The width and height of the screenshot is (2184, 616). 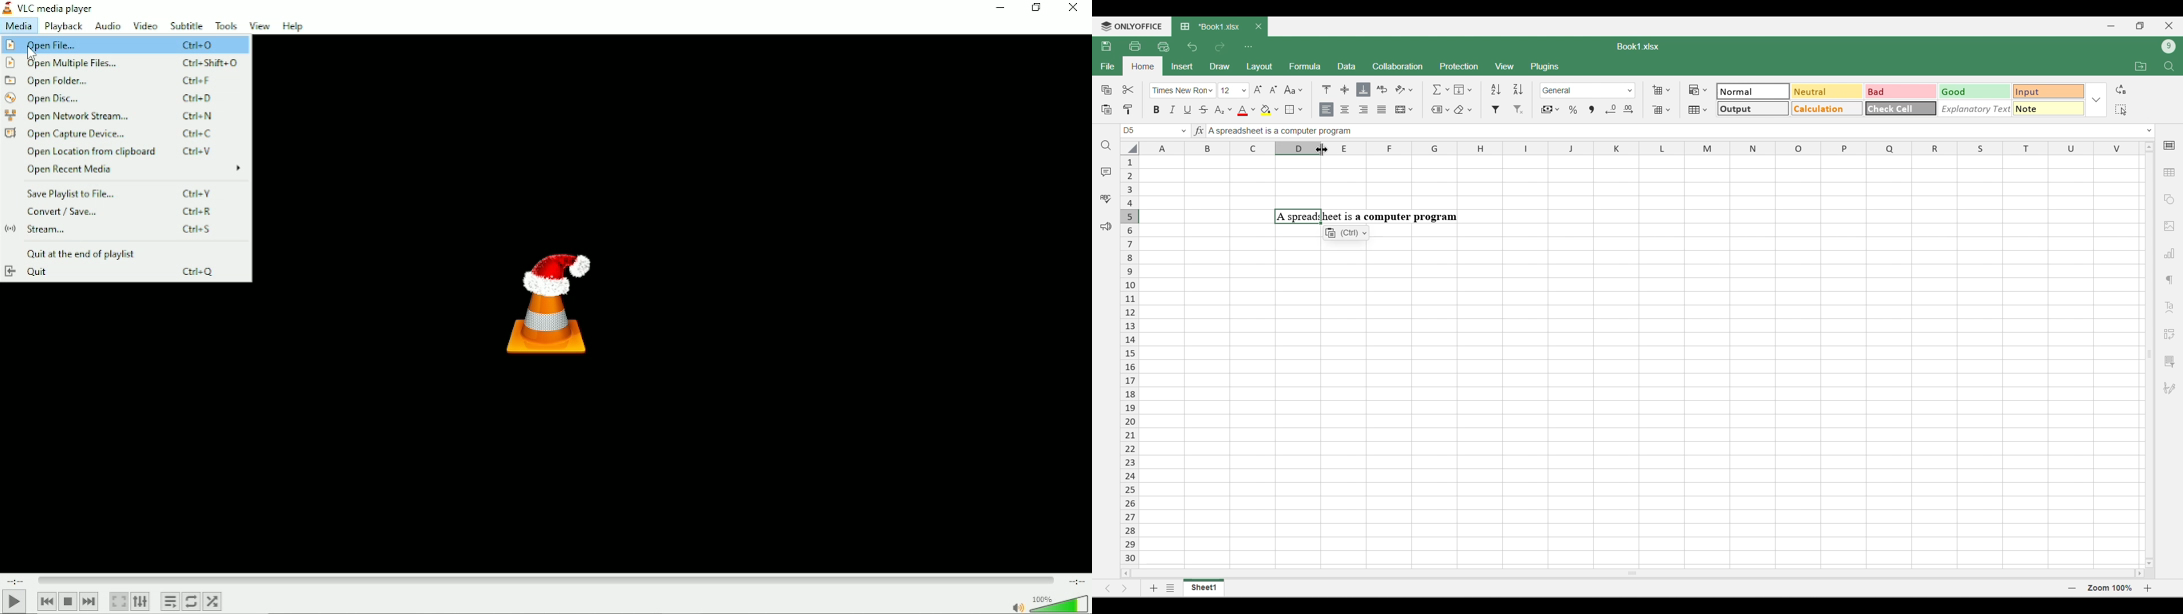 I want to click on Zoom out, so click(x=2073, y=588).